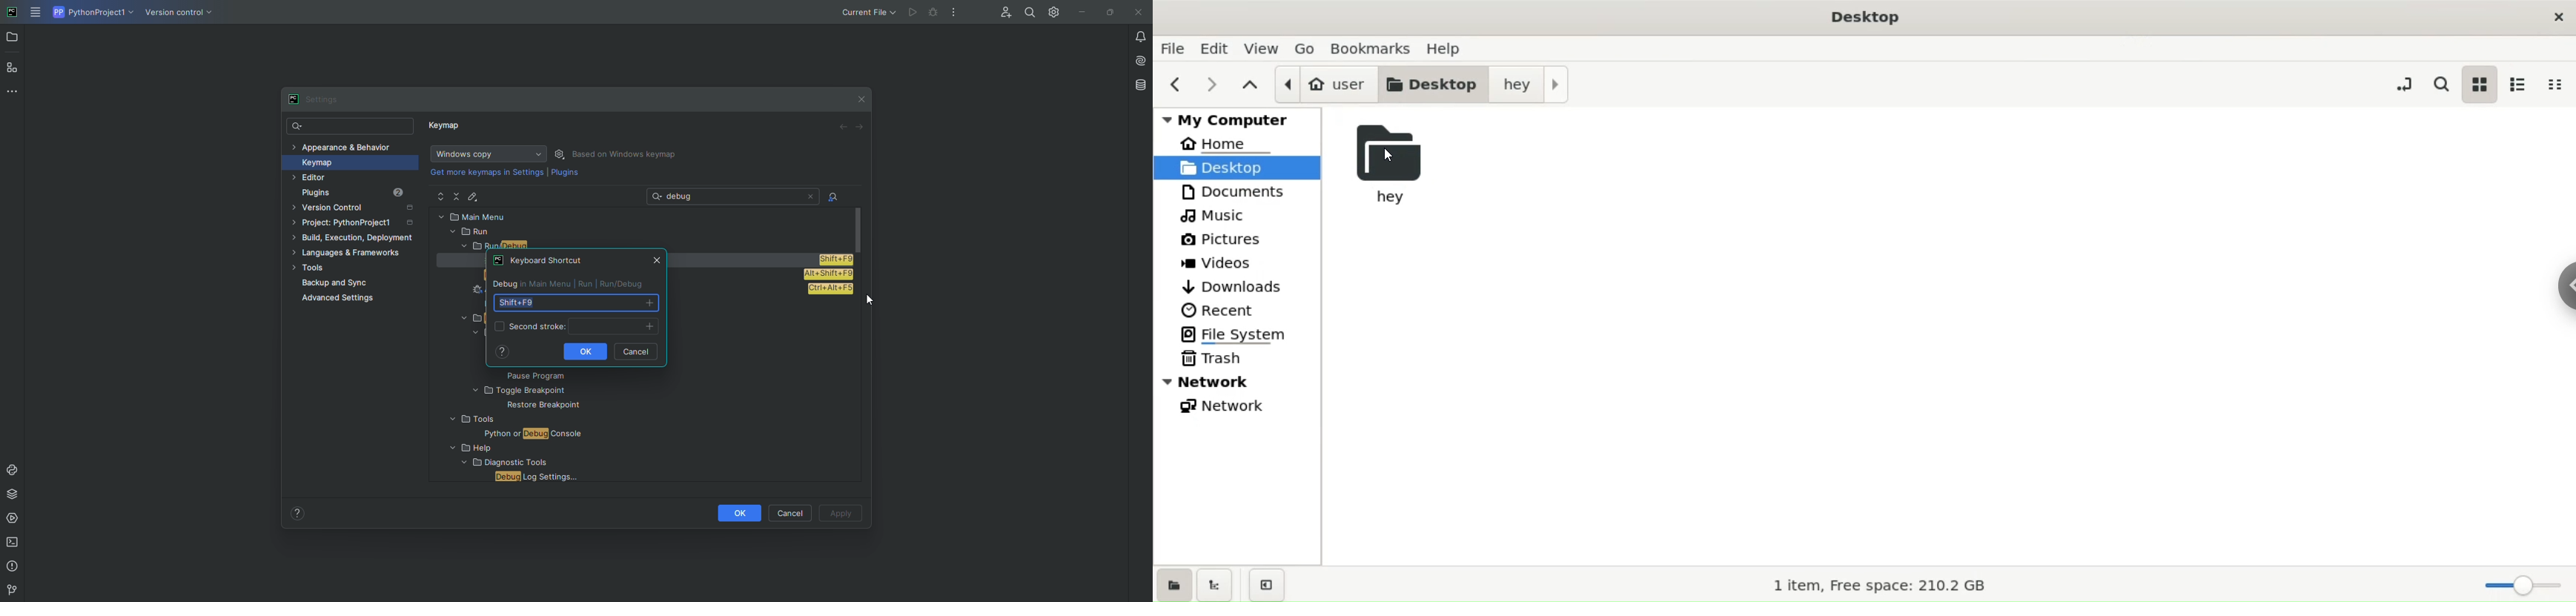 The image size is (2576, 616). I want to click on Expand, so click(441, 197).